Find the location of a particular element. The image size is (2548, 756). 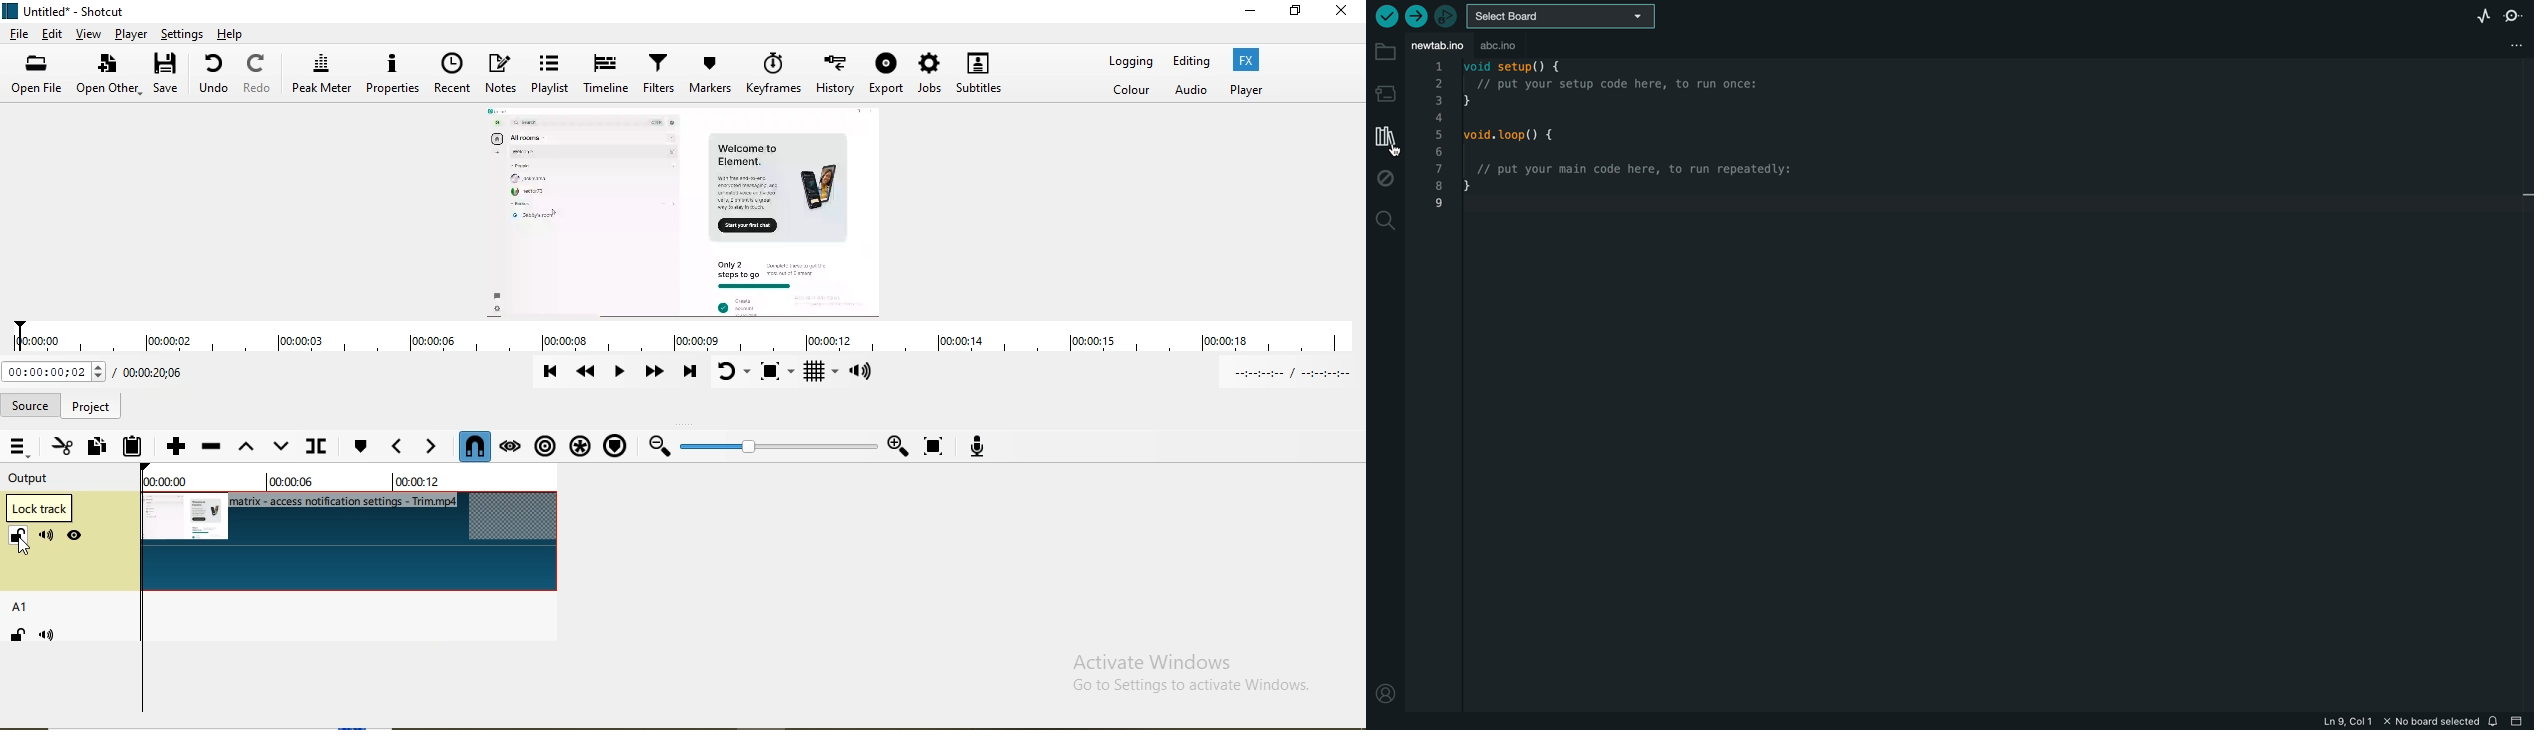

Audio is located at coordinates (1188, 90).